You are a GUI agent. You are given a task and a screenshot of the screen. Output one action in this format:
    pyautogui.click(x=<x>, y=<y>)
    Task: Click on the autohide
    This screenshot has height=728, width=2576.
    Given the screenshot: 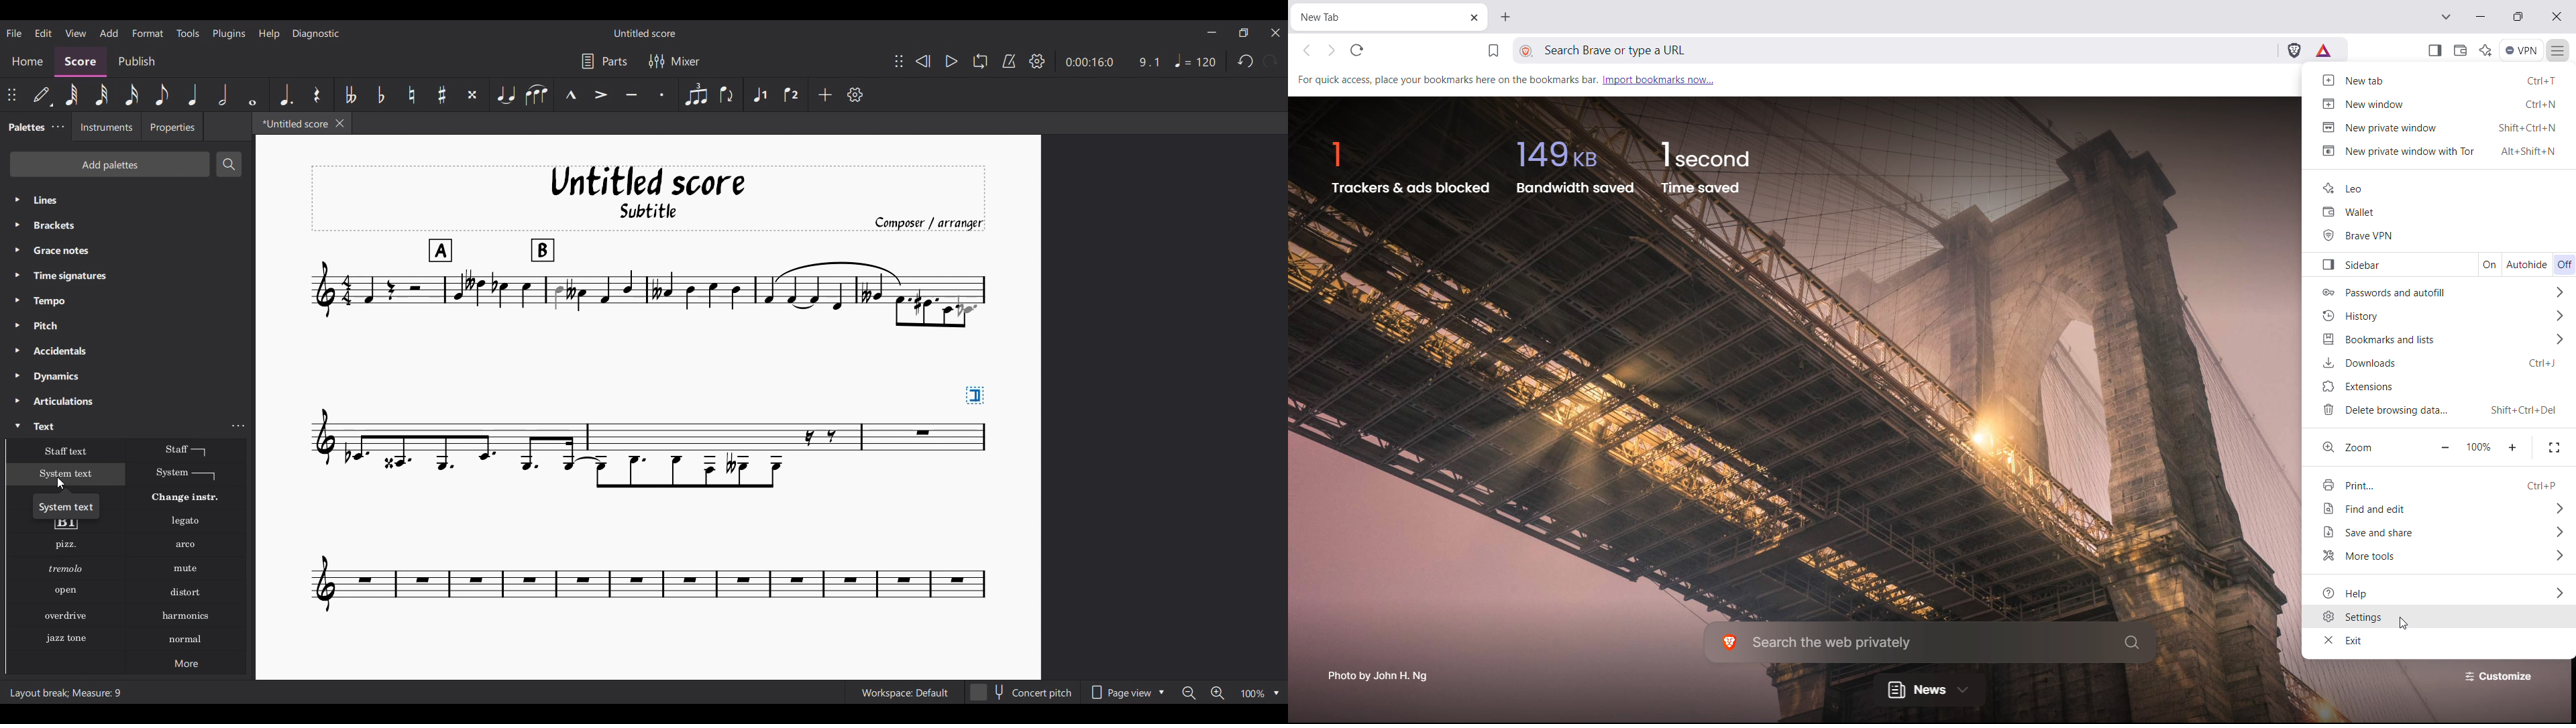 What is the action you would take?
    pyautogui.click(x=2526, y=263)
    